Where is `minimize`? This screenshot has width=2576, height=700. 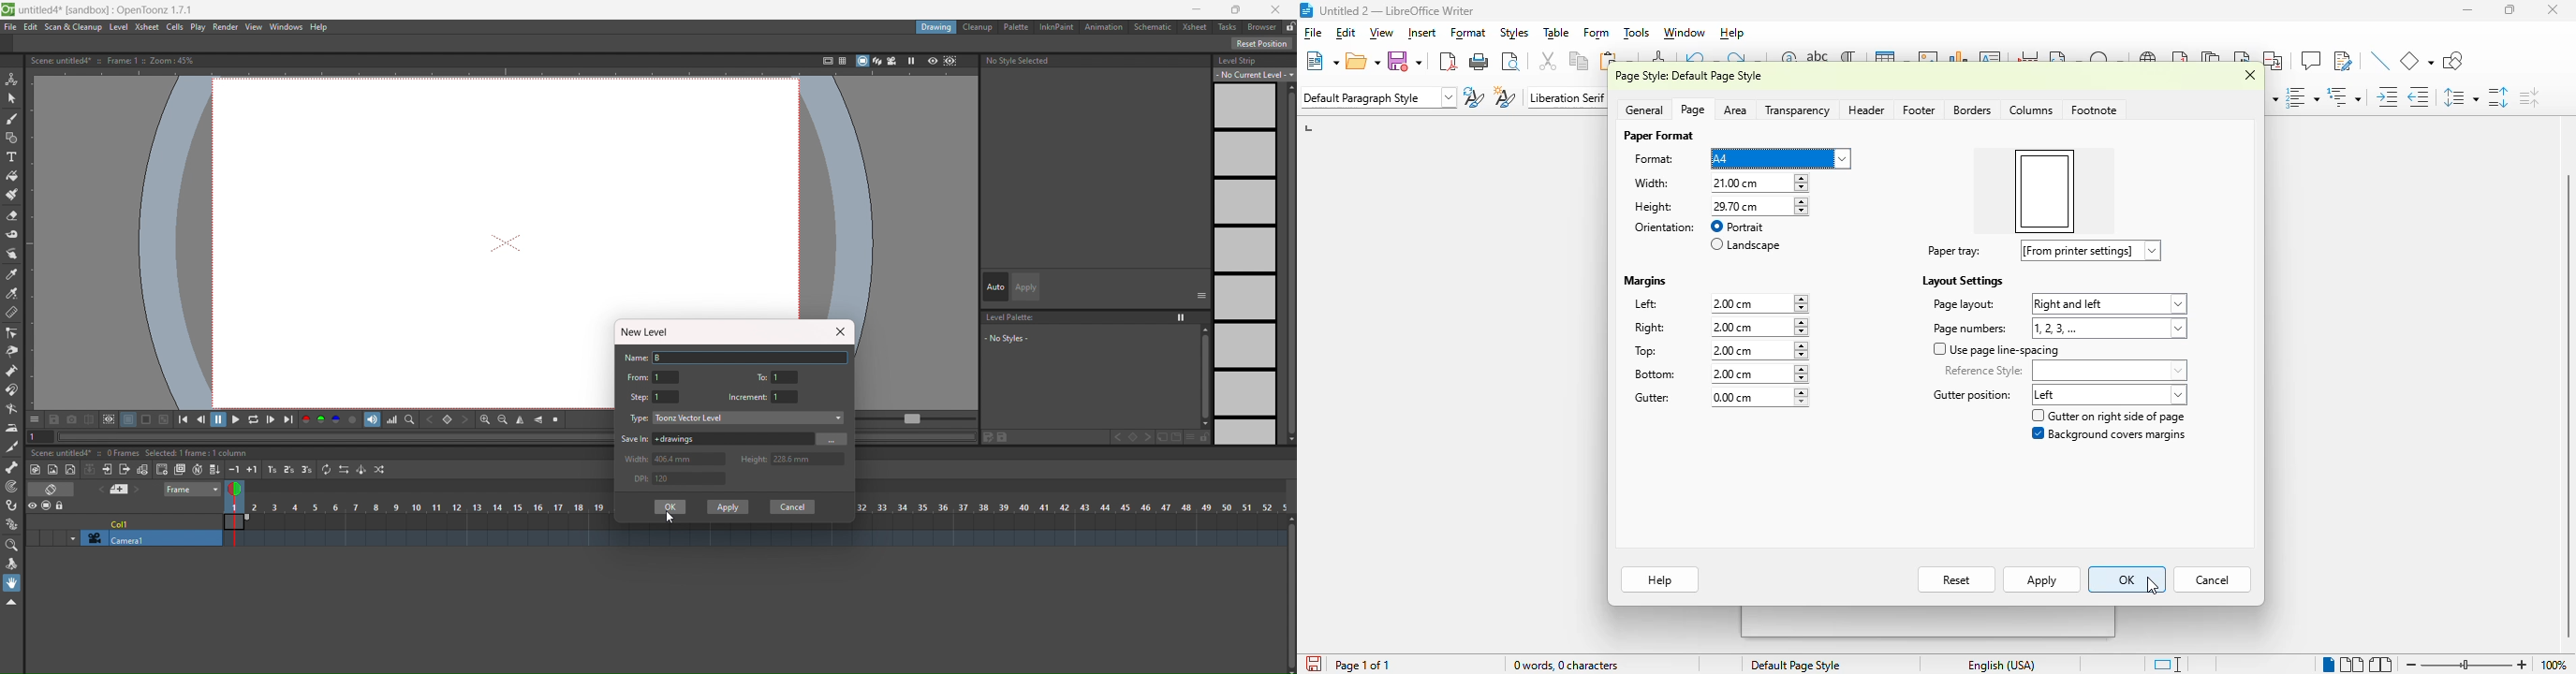 minimize is located at coordinates (2467, 9).